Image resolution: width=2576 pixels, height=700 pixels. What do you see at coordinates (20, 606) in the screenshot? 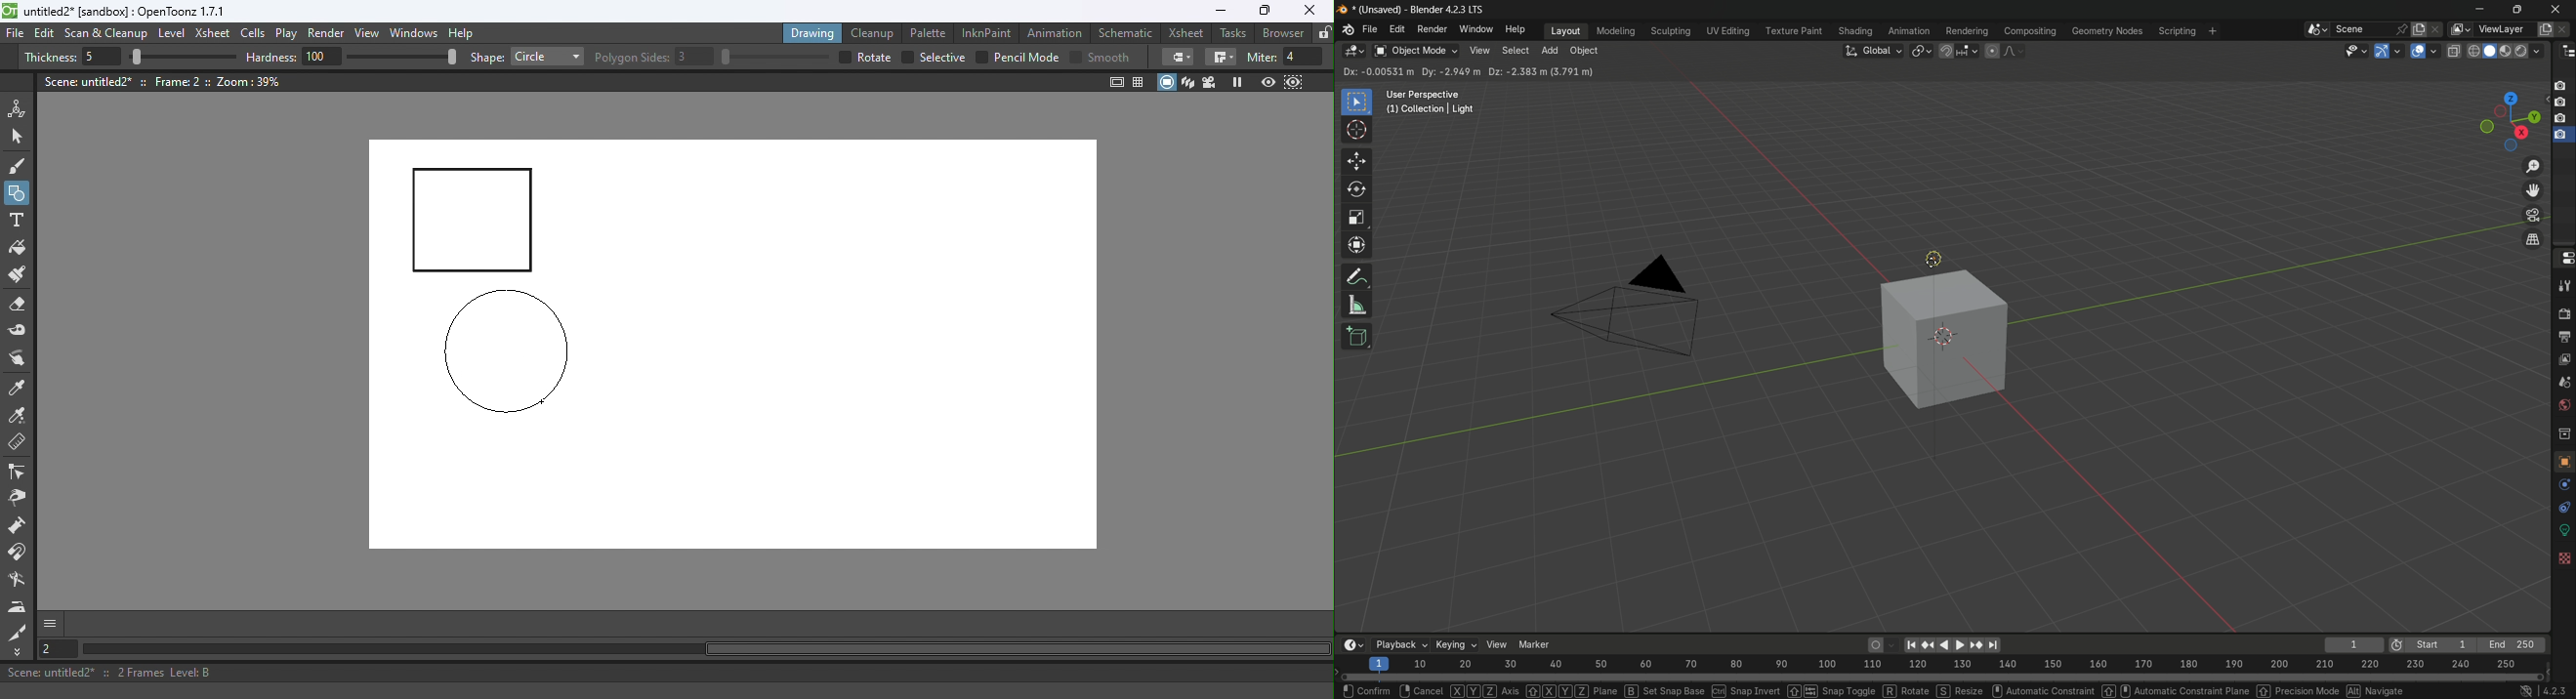
I see `Iron tool` at bounding box center [20, 606].